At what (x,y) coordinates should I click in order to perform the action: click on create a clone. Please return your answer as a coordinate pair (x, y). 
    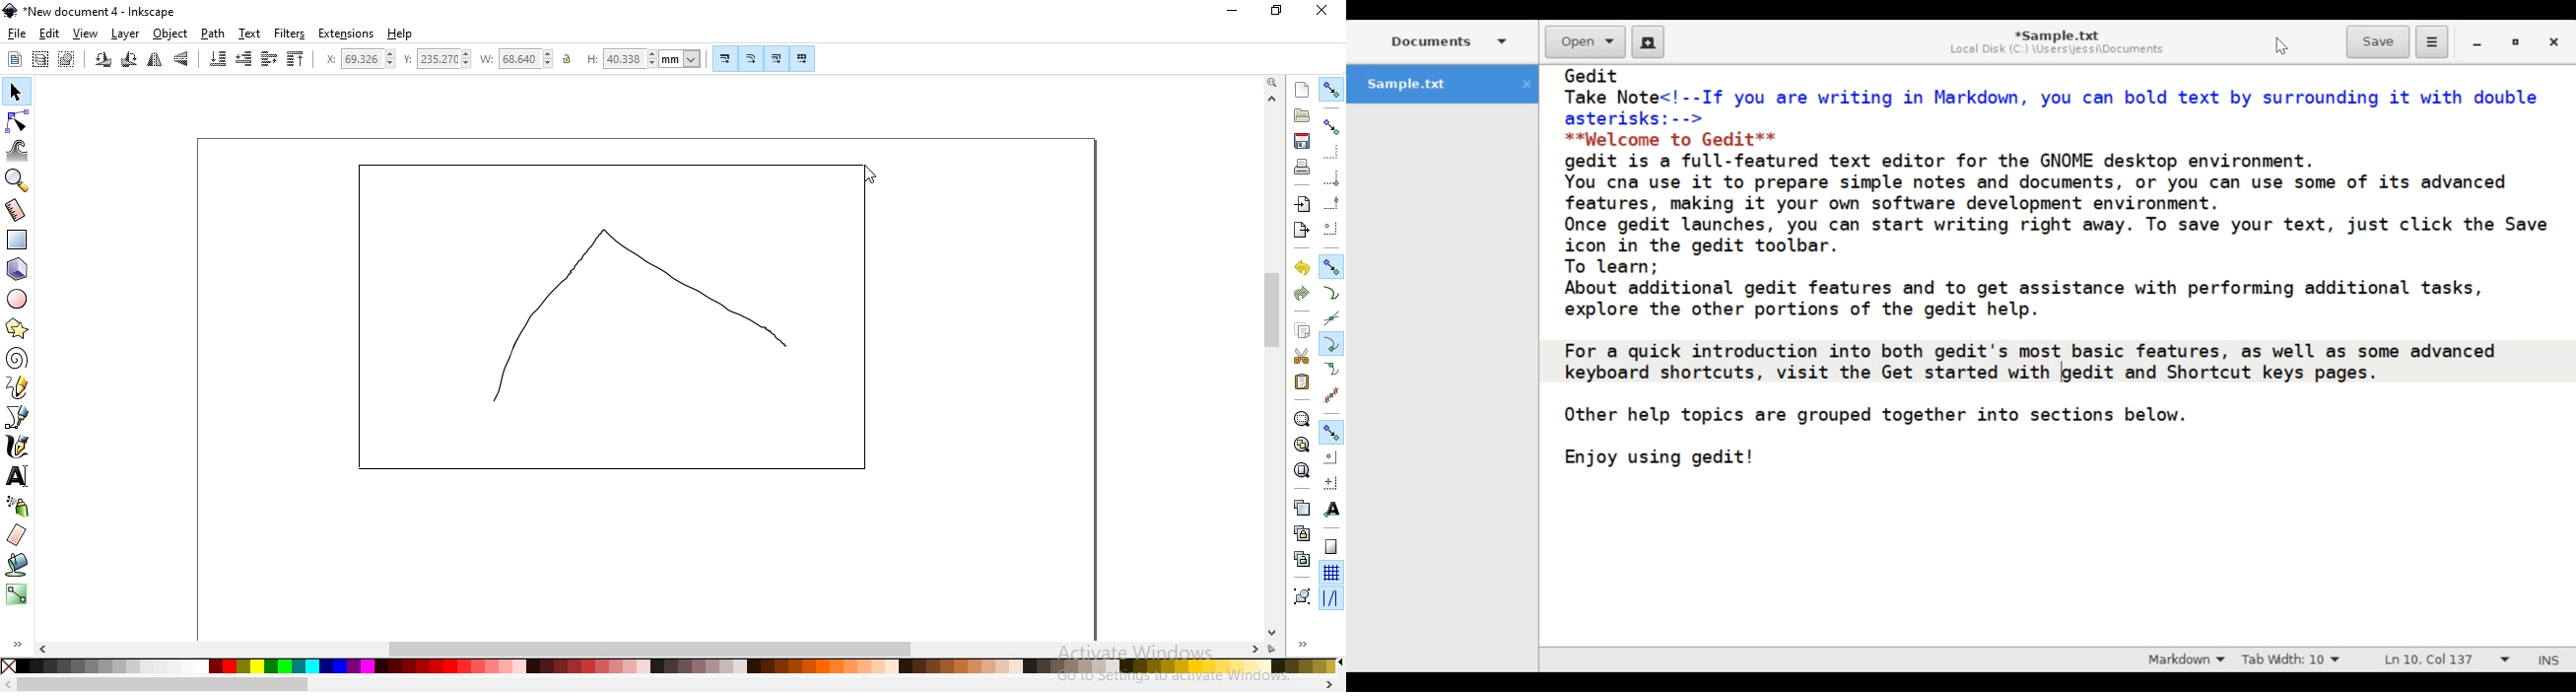
    Looking at the image, I should click on (1301, 532).